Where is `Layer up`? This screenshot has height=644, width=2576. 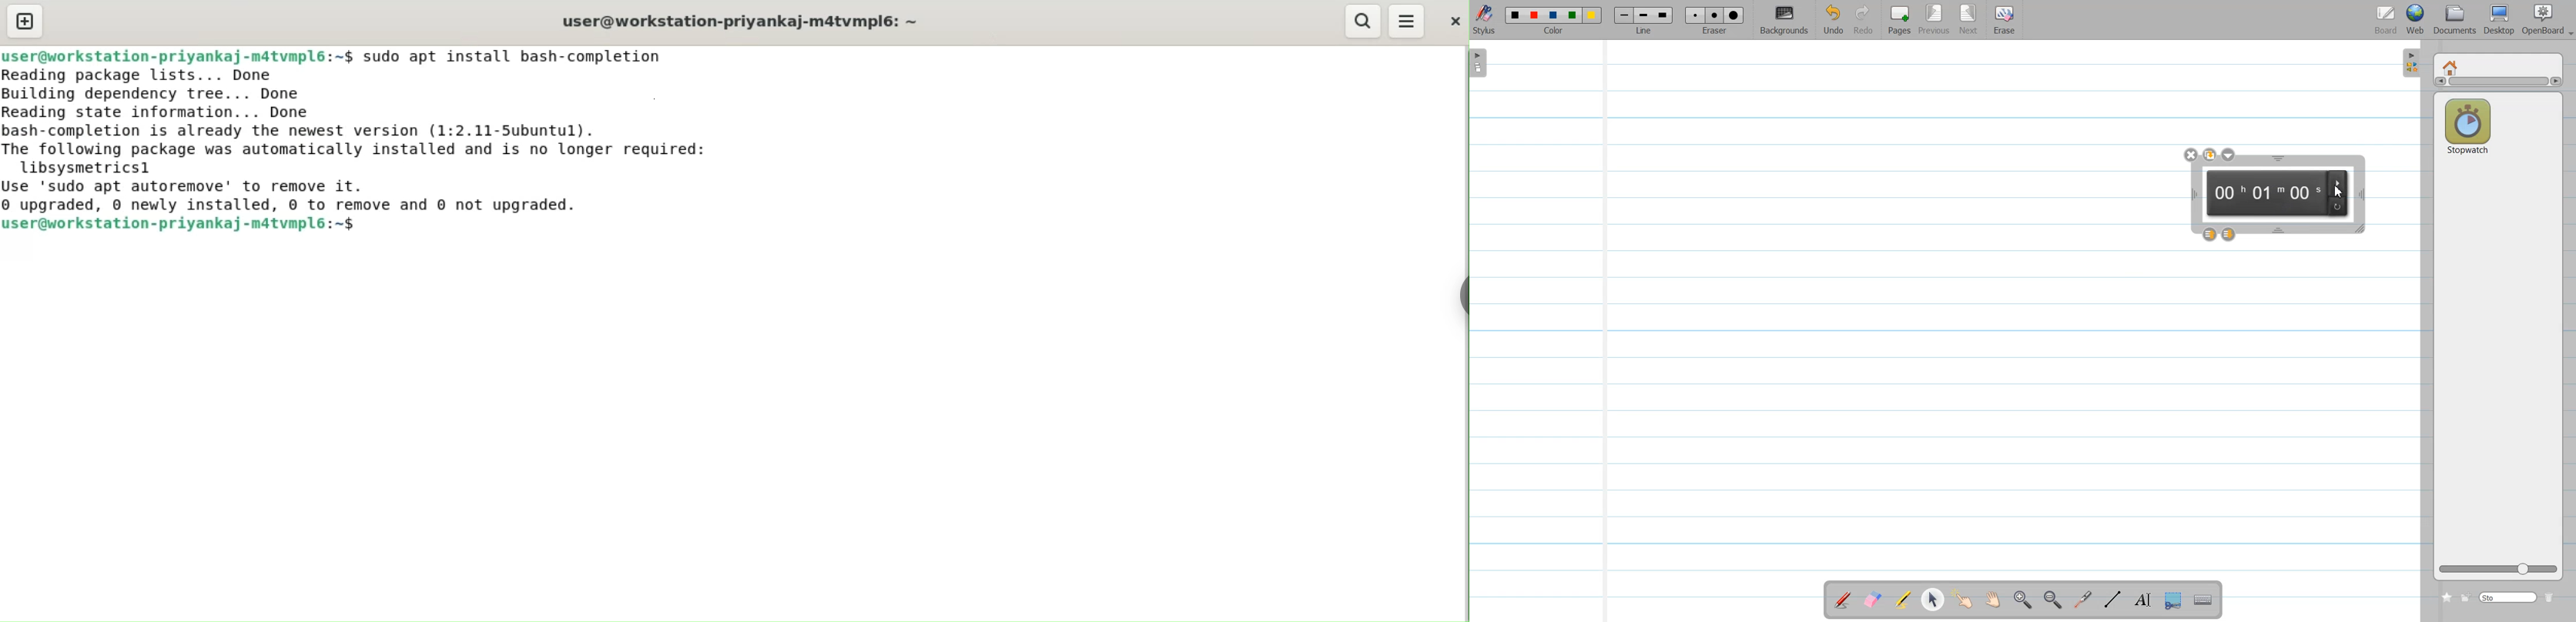
Layer up is located at coordinates (2209, 234).